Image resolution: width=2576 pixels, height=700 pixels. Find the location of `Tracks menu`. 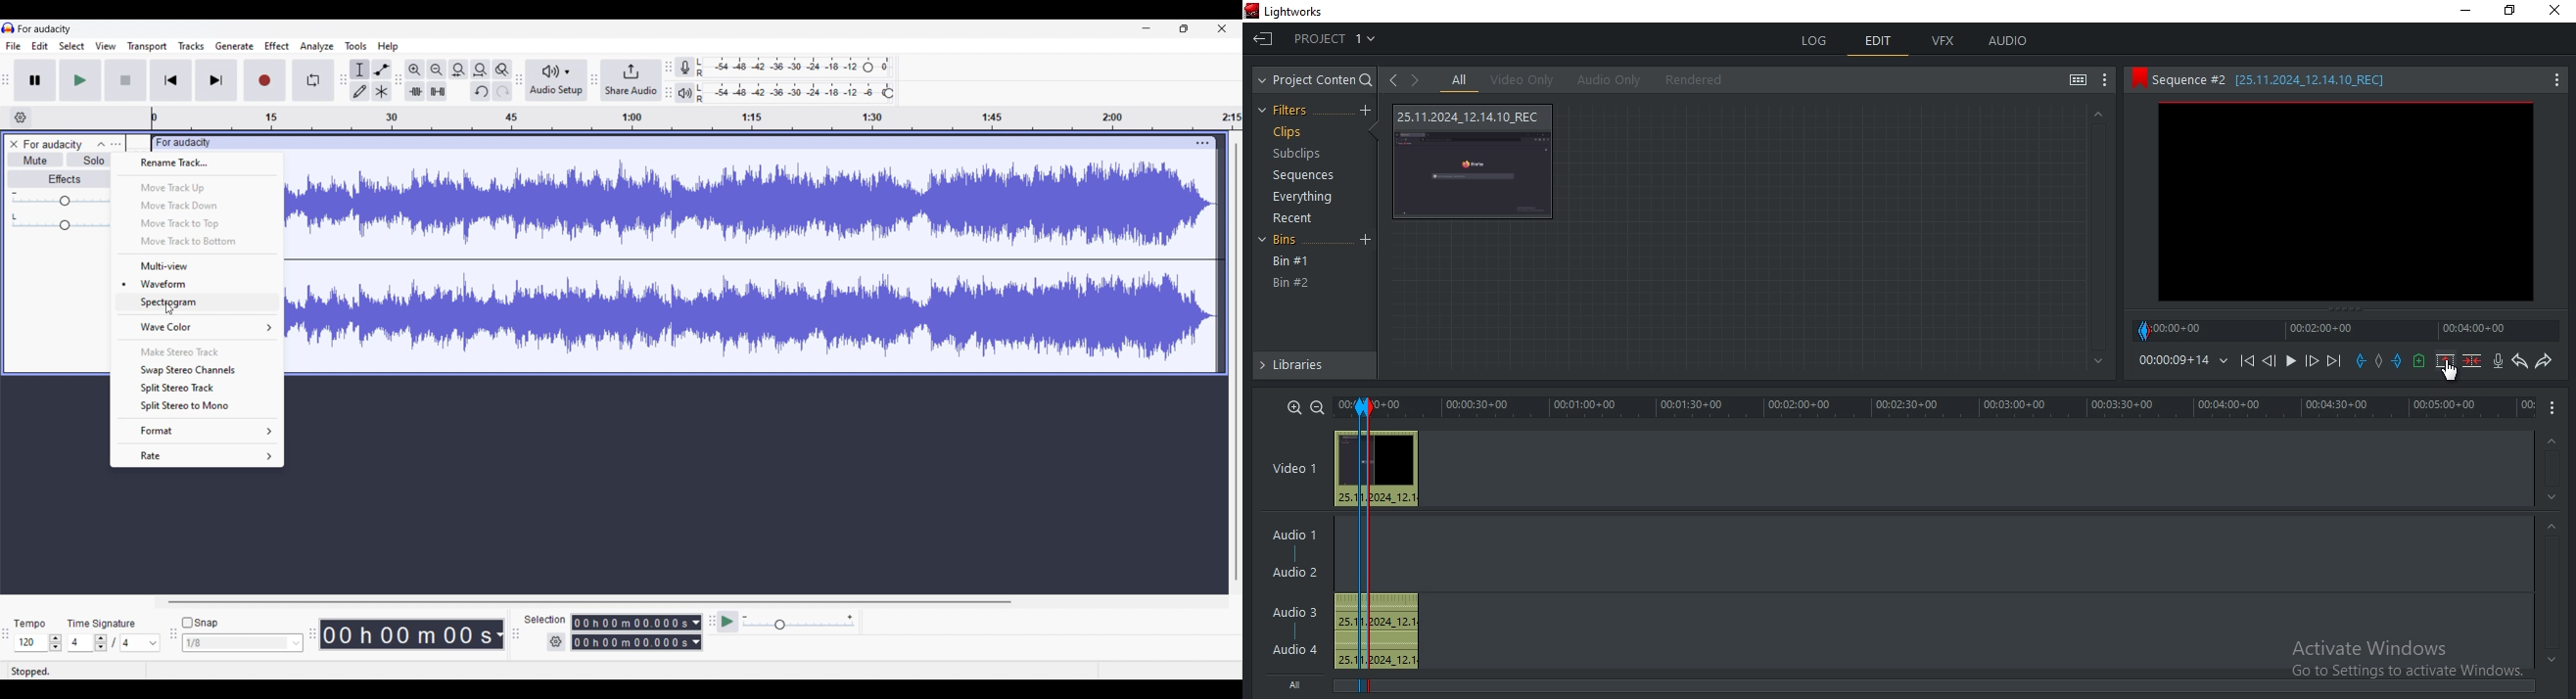

Tracks menu is located at coordinates (192, 46).